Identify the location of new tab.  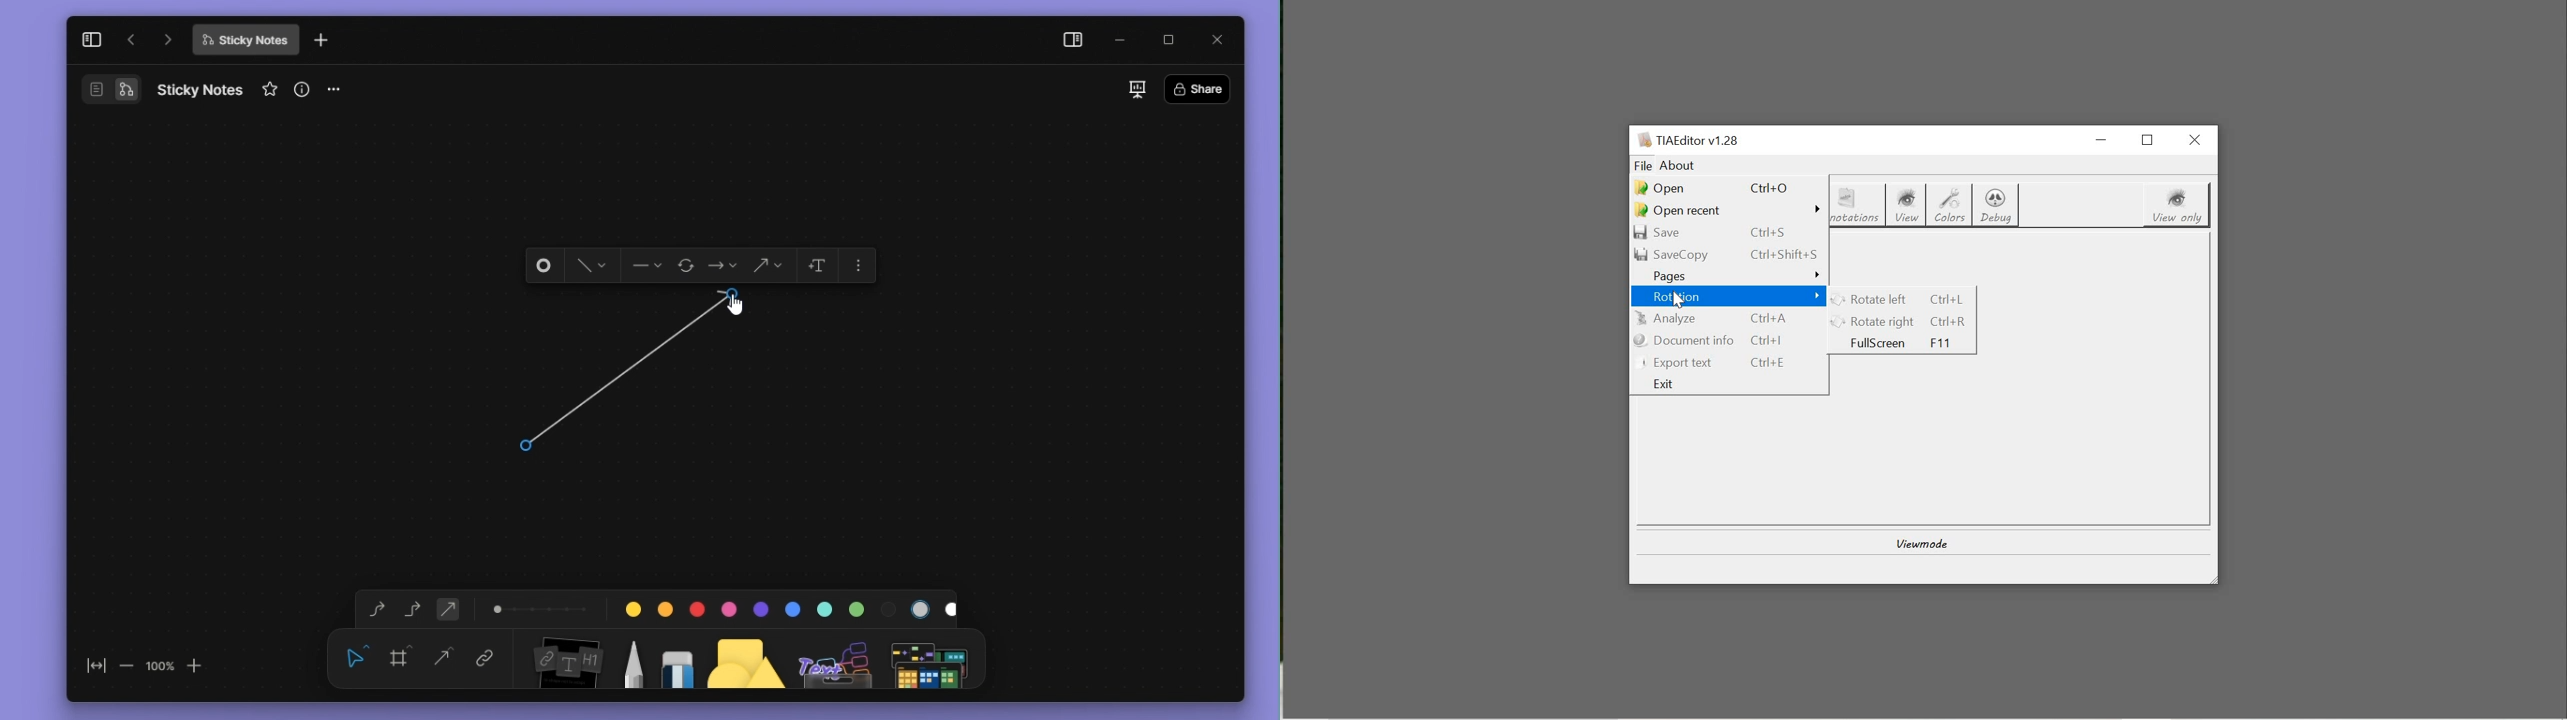
(321, 41).